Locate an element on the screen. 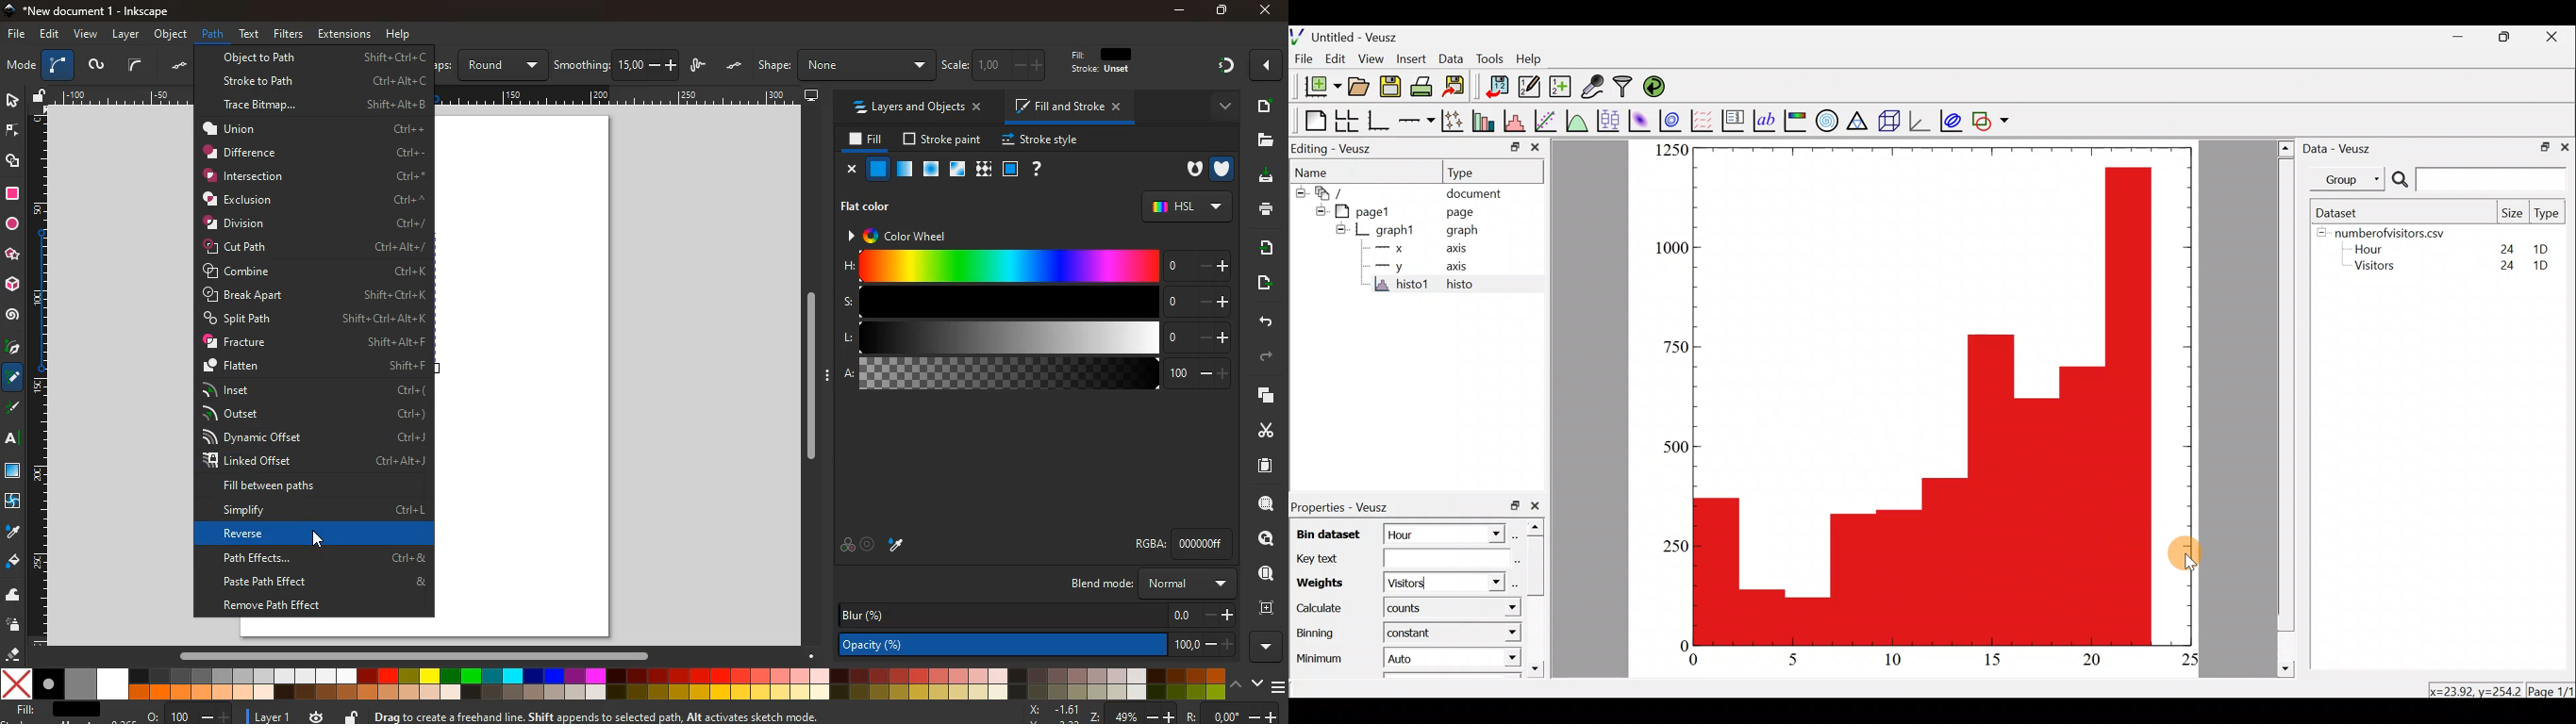 This screenshot has height=728, width=2576. back is located at coordinates (1263, 322).